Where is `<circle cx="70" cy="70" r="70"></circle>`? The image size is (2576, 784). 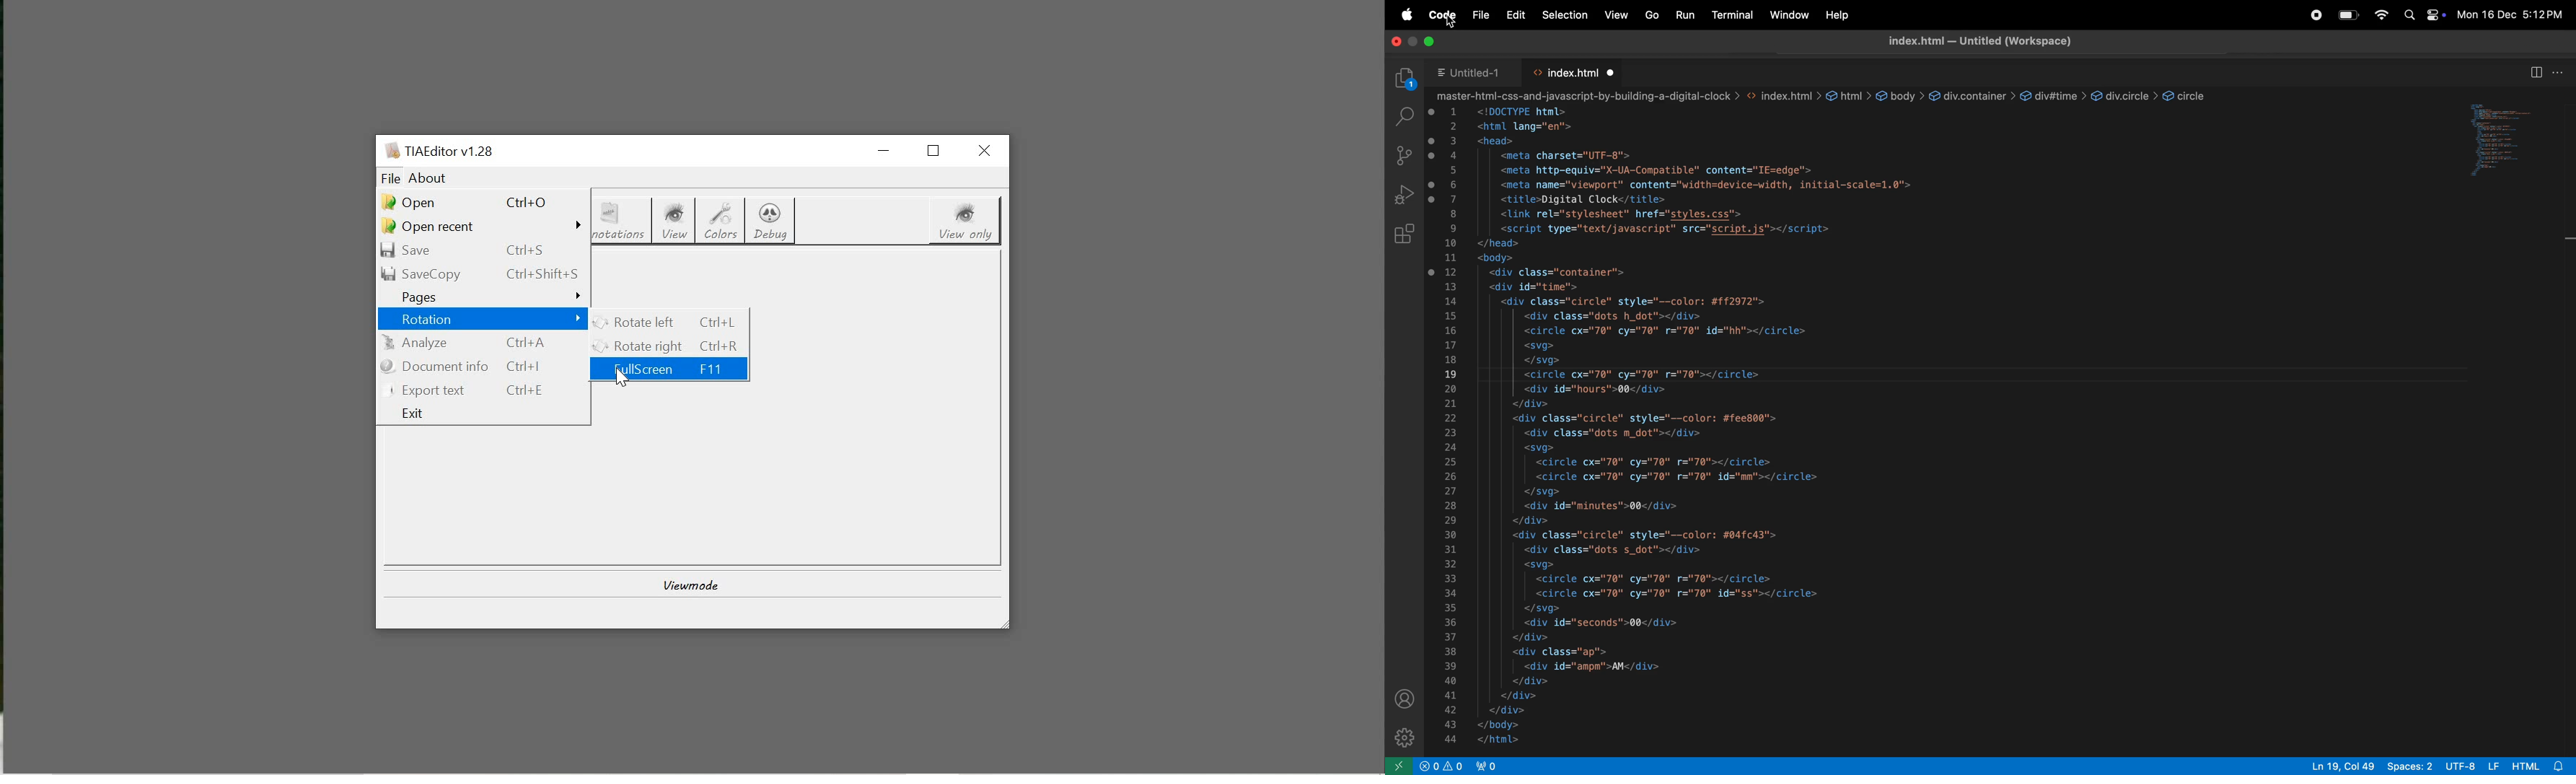
<circle cx="70" cy="70" r="70"></circle> is located at coordinates (1662, 462).